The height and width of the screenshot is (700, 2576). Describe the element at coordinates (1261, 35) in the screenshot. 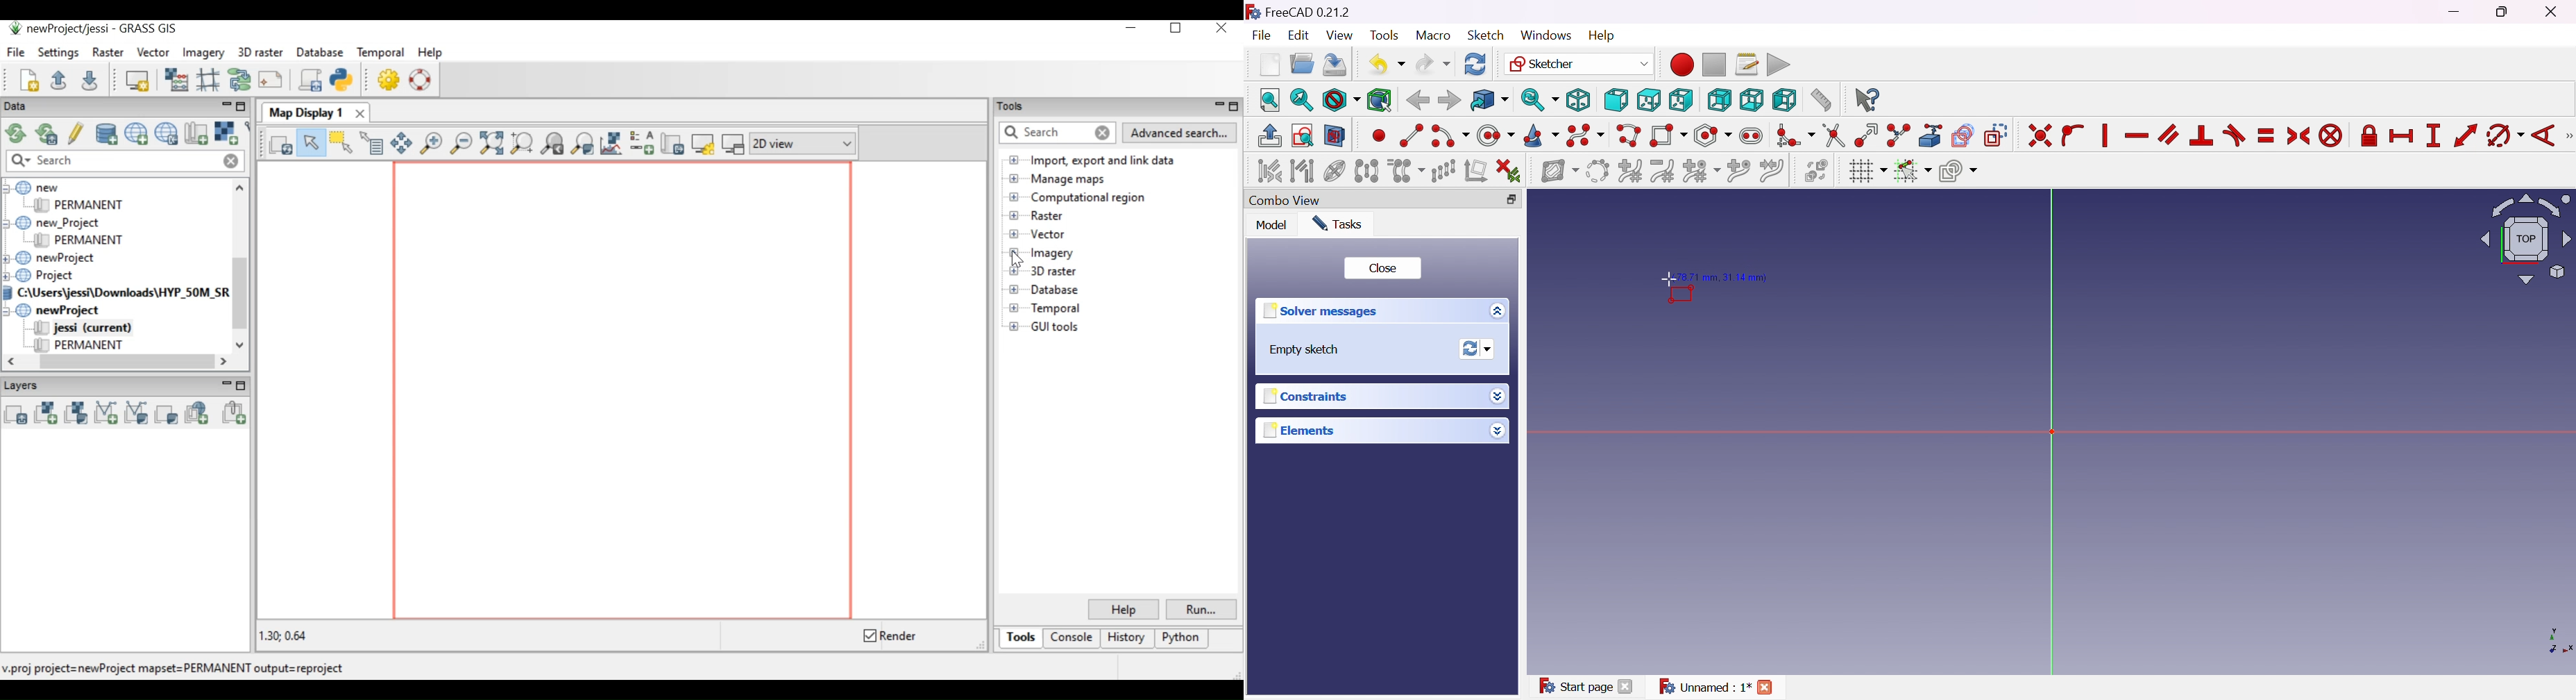

I see `File` at that location.